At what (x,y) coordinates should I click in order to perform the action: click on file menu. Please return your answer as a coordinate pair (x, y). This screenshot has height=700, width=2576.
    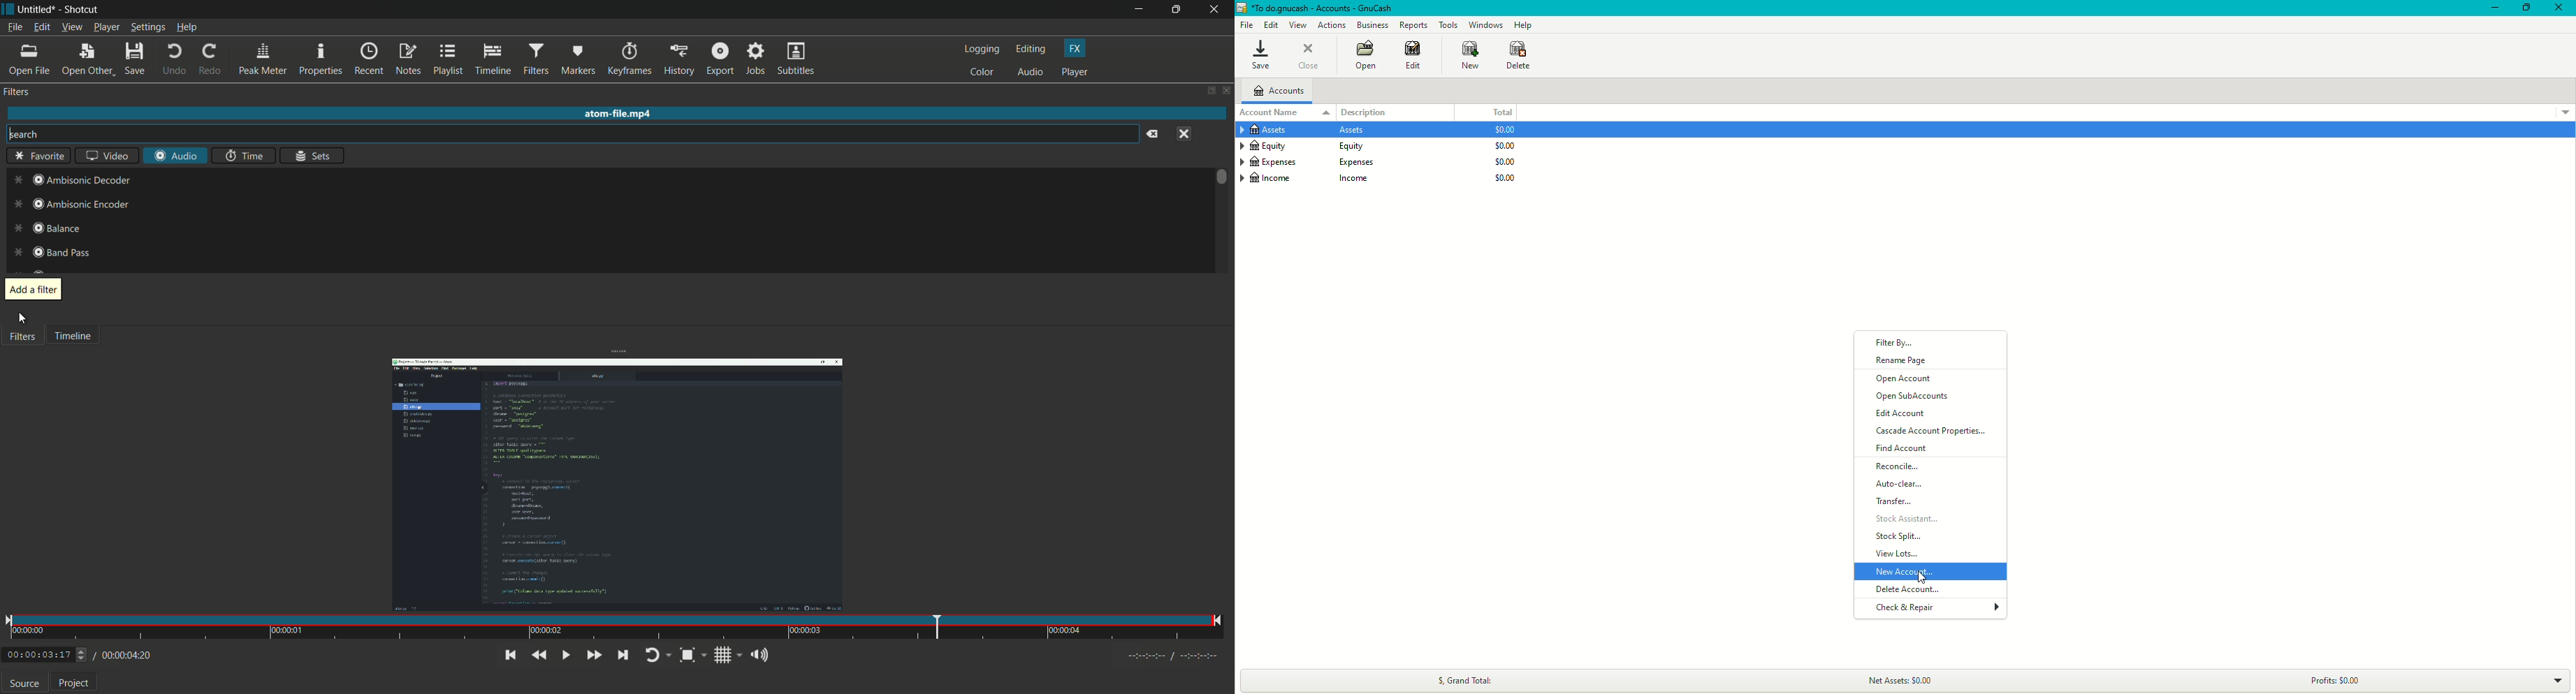
    Looking at the image, I should click on (15, 26).